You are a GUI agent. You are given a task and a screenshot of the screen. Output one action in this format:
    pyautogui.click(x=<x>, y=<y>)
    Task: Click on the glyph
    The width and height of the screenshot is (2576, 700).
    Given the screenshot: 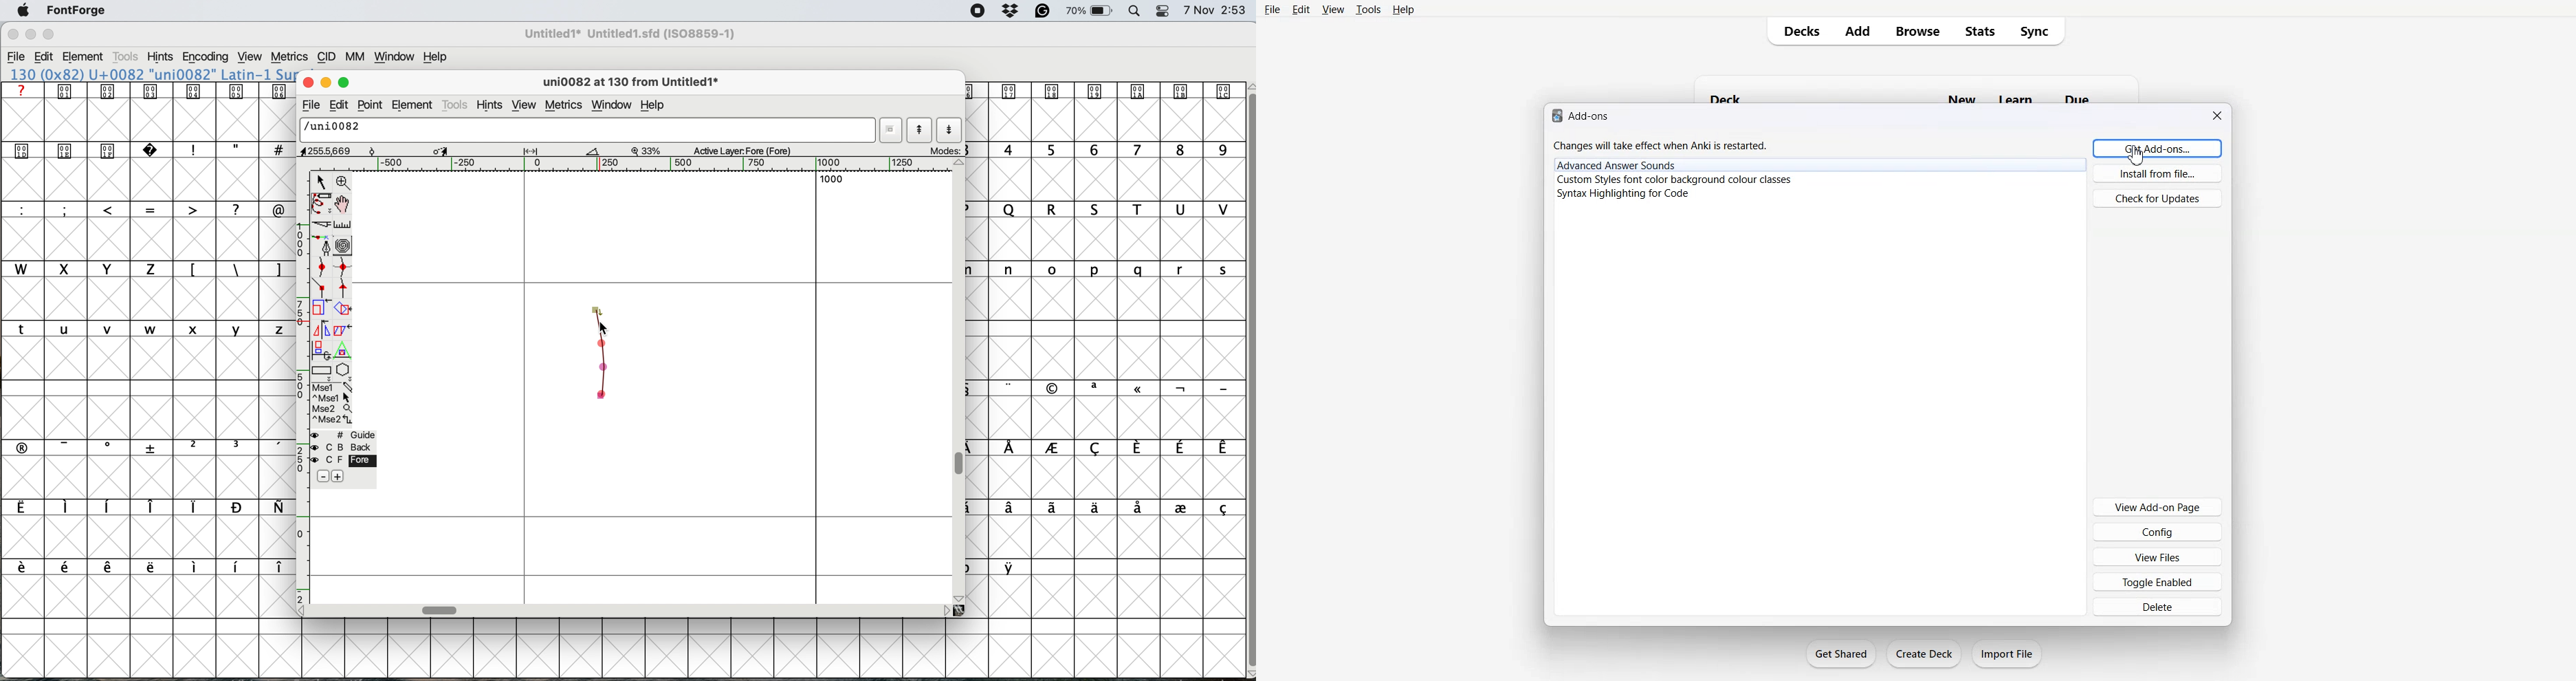 What is the action you would take?
    pyautogui.click(x=589, y=131)
    